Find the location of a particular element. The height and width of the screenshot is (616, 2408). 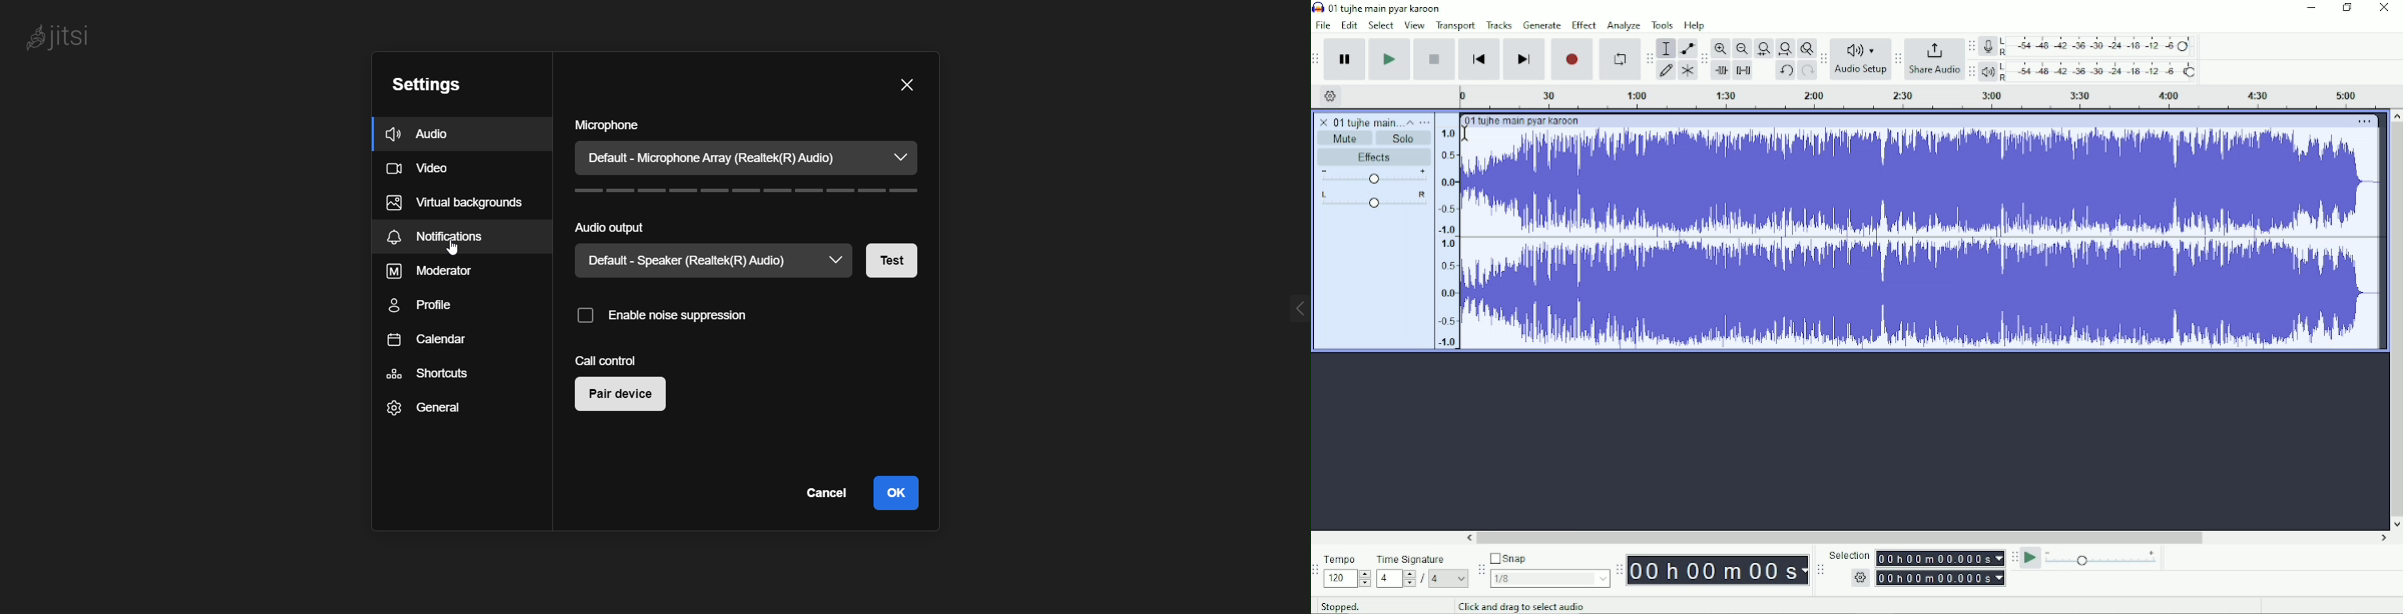

Silence audio selection is located at coordinates (1744, 71).